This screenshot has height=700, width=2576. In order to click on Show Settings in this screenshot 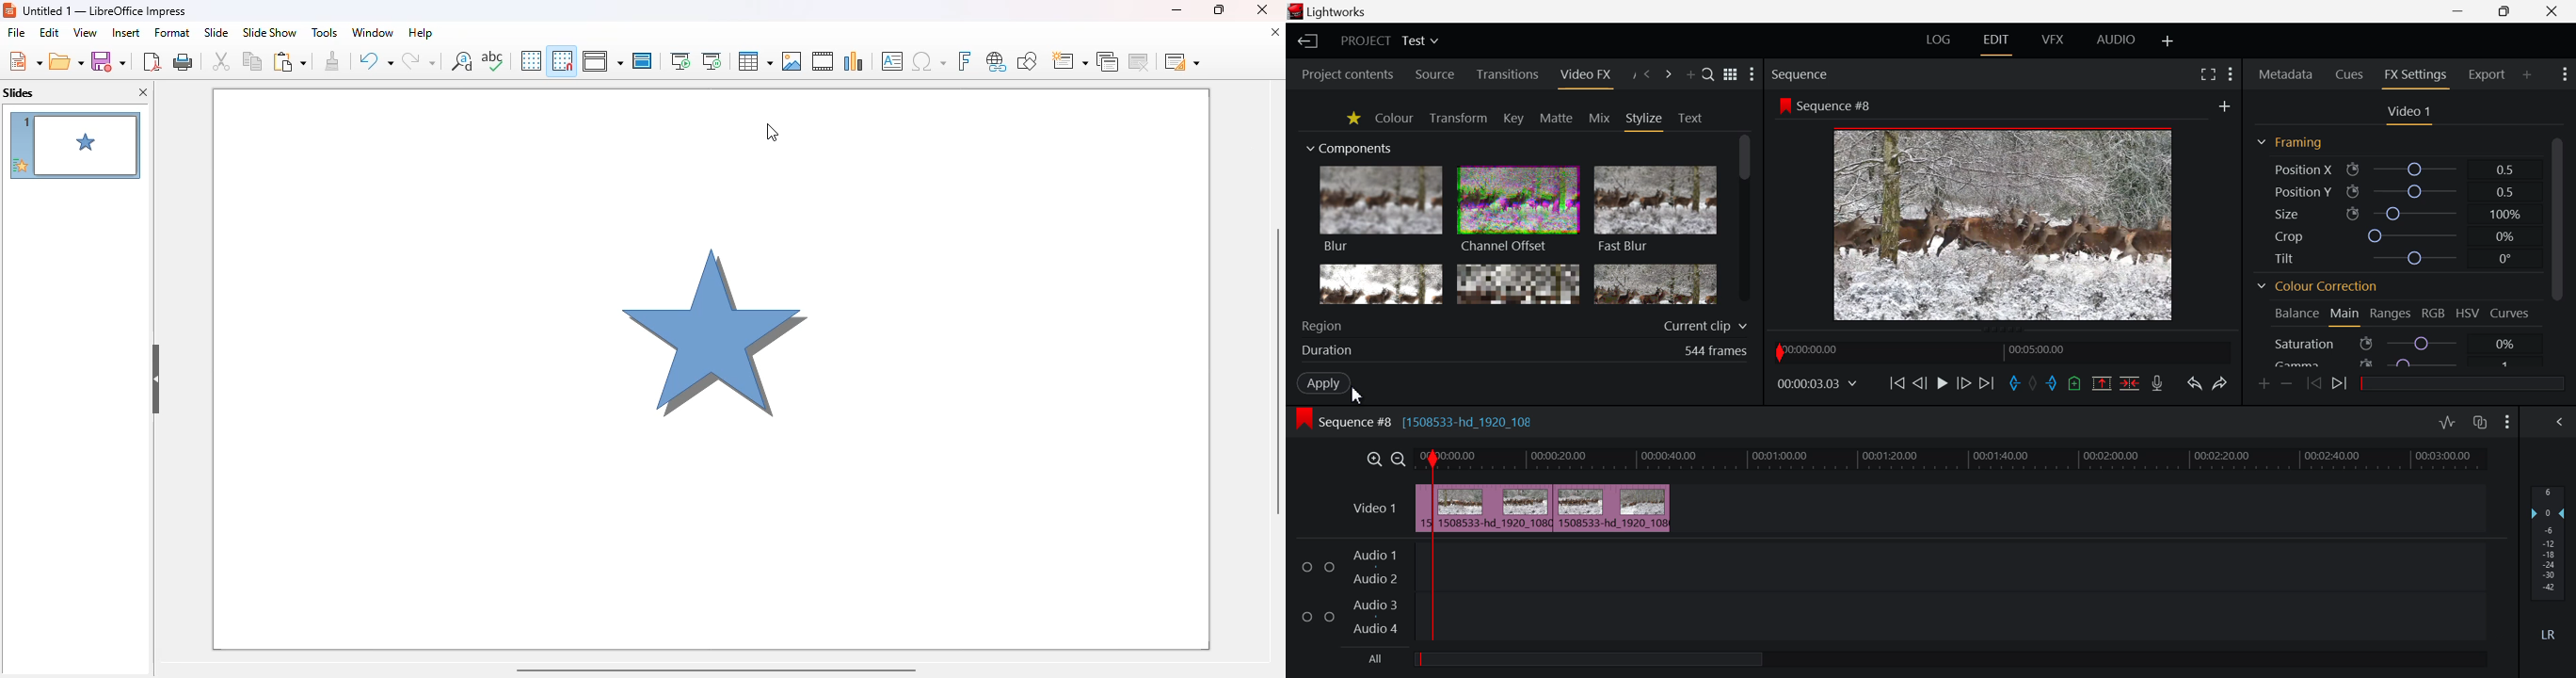, I will do `click(1752, 75)`.